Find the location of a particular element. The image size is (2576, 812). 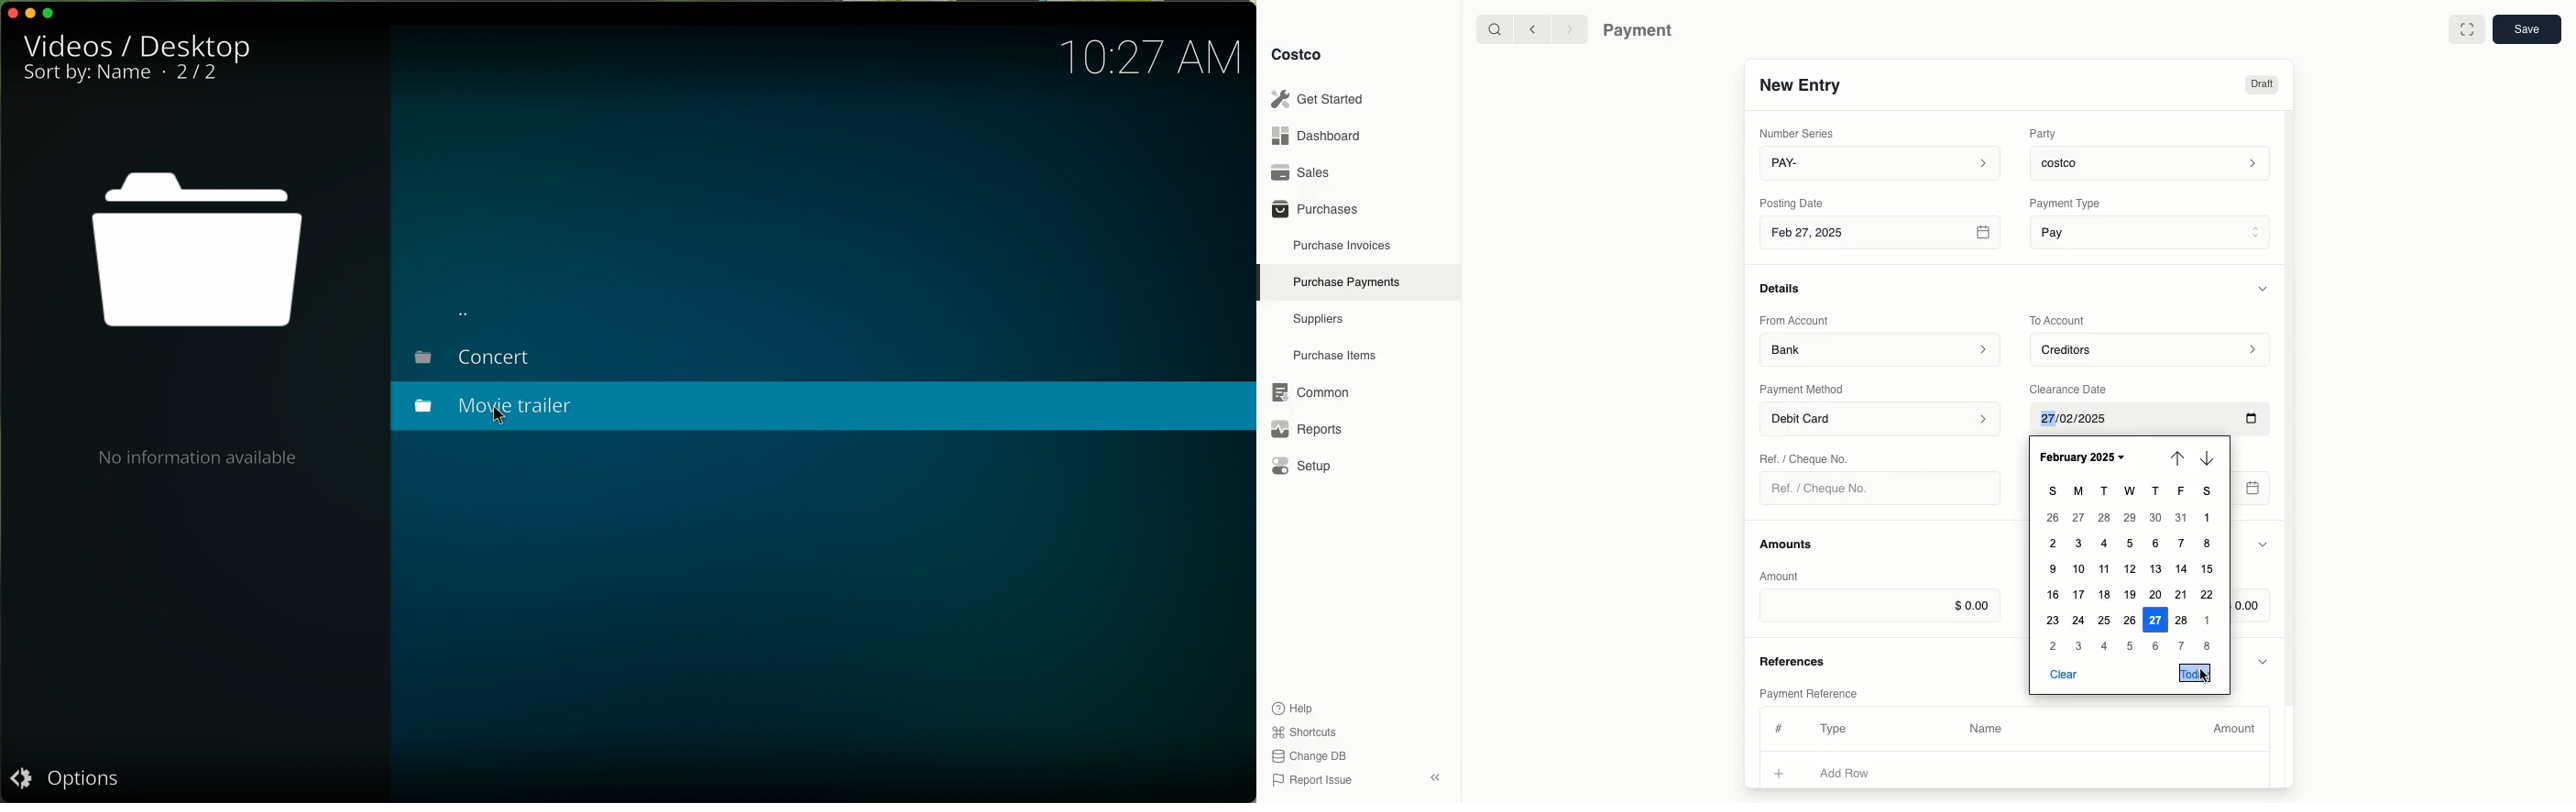

‘Payment Type is located at coordinates (2064, 203).